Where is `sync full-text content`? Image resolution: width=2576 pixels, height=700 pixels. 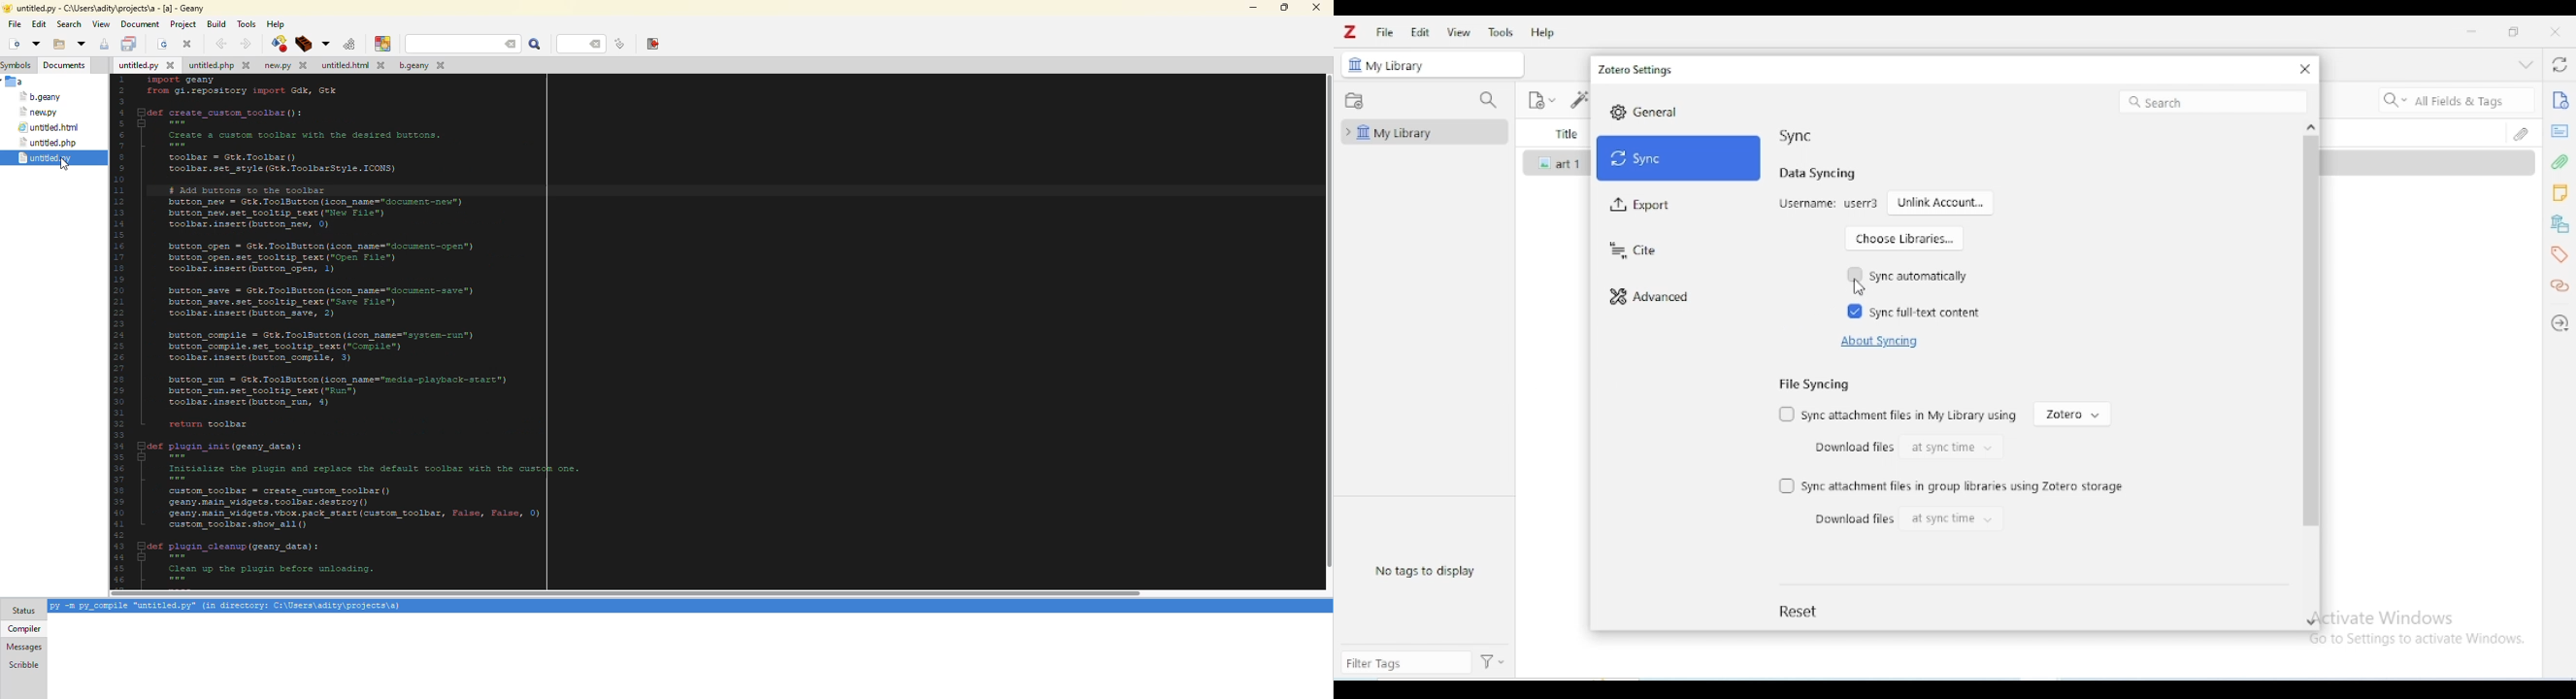
sync full-text content is located at coordinates (1928, 313).